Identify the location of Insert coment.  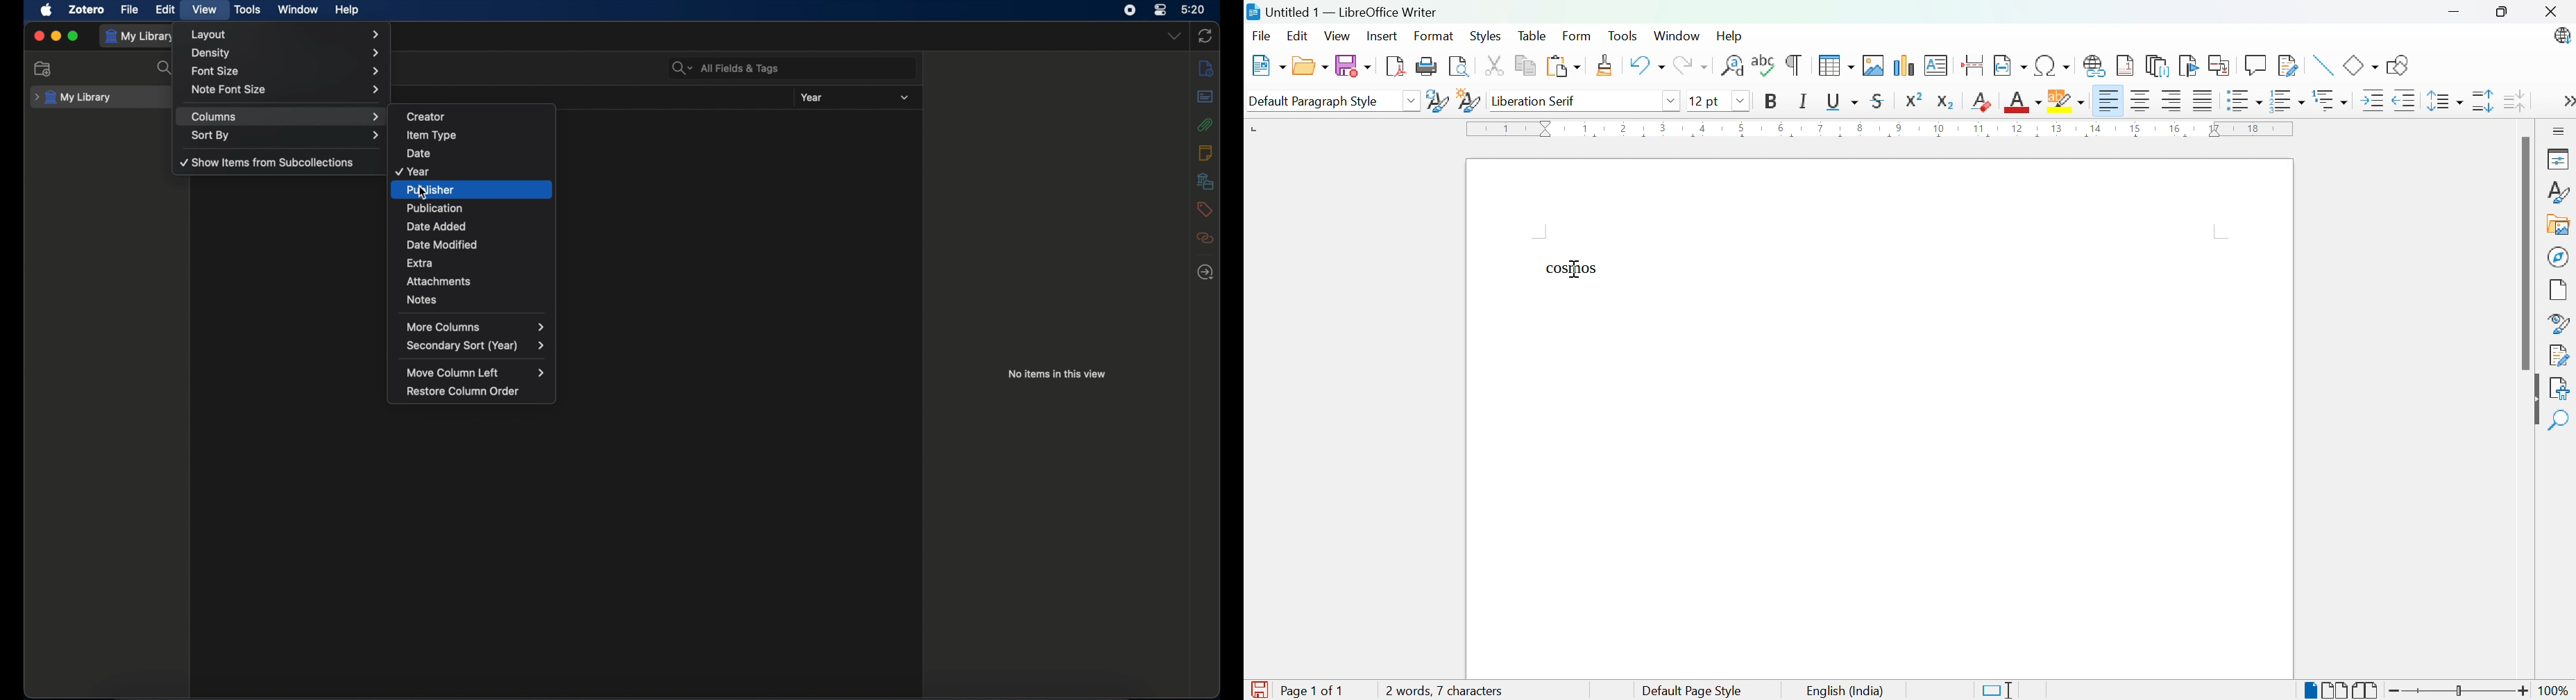
(2256, 65).